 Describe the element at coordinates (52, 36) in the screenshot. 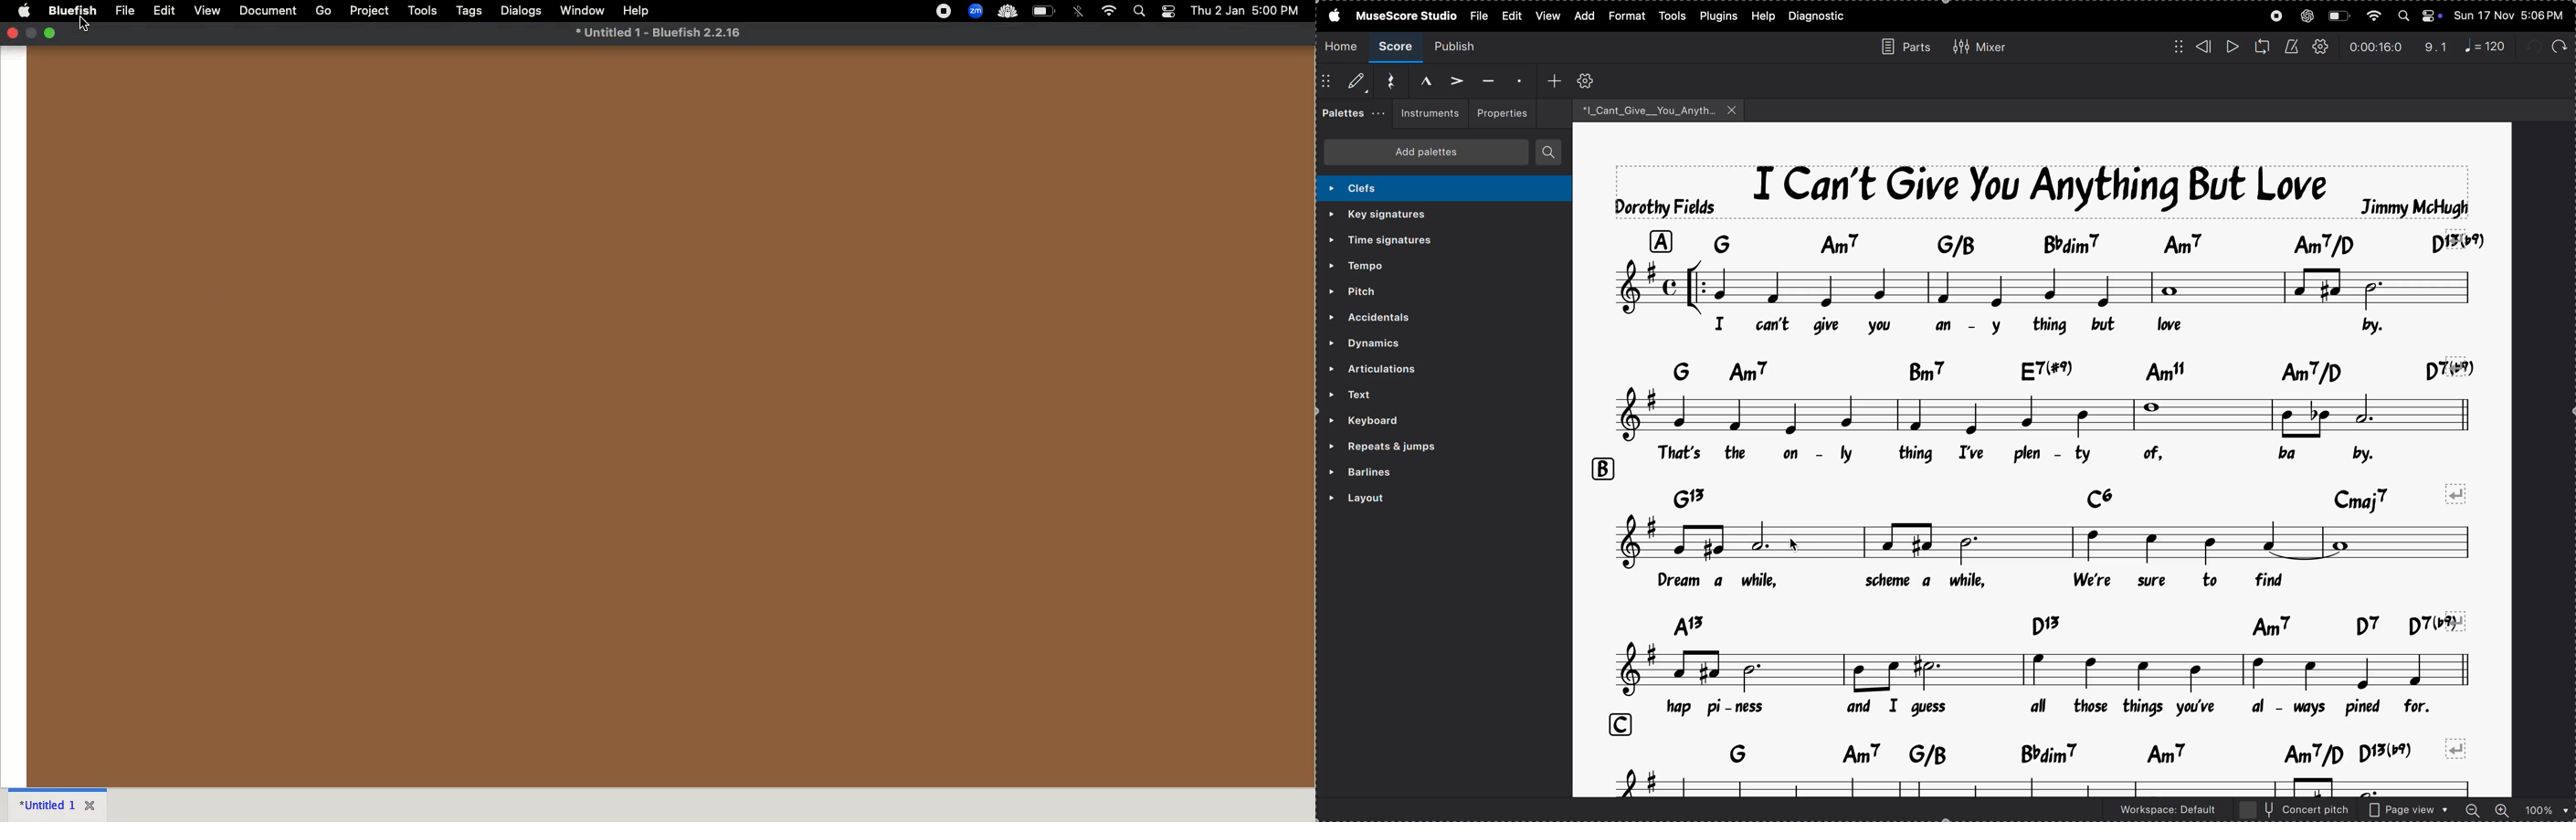

I see `maximize` at that location.